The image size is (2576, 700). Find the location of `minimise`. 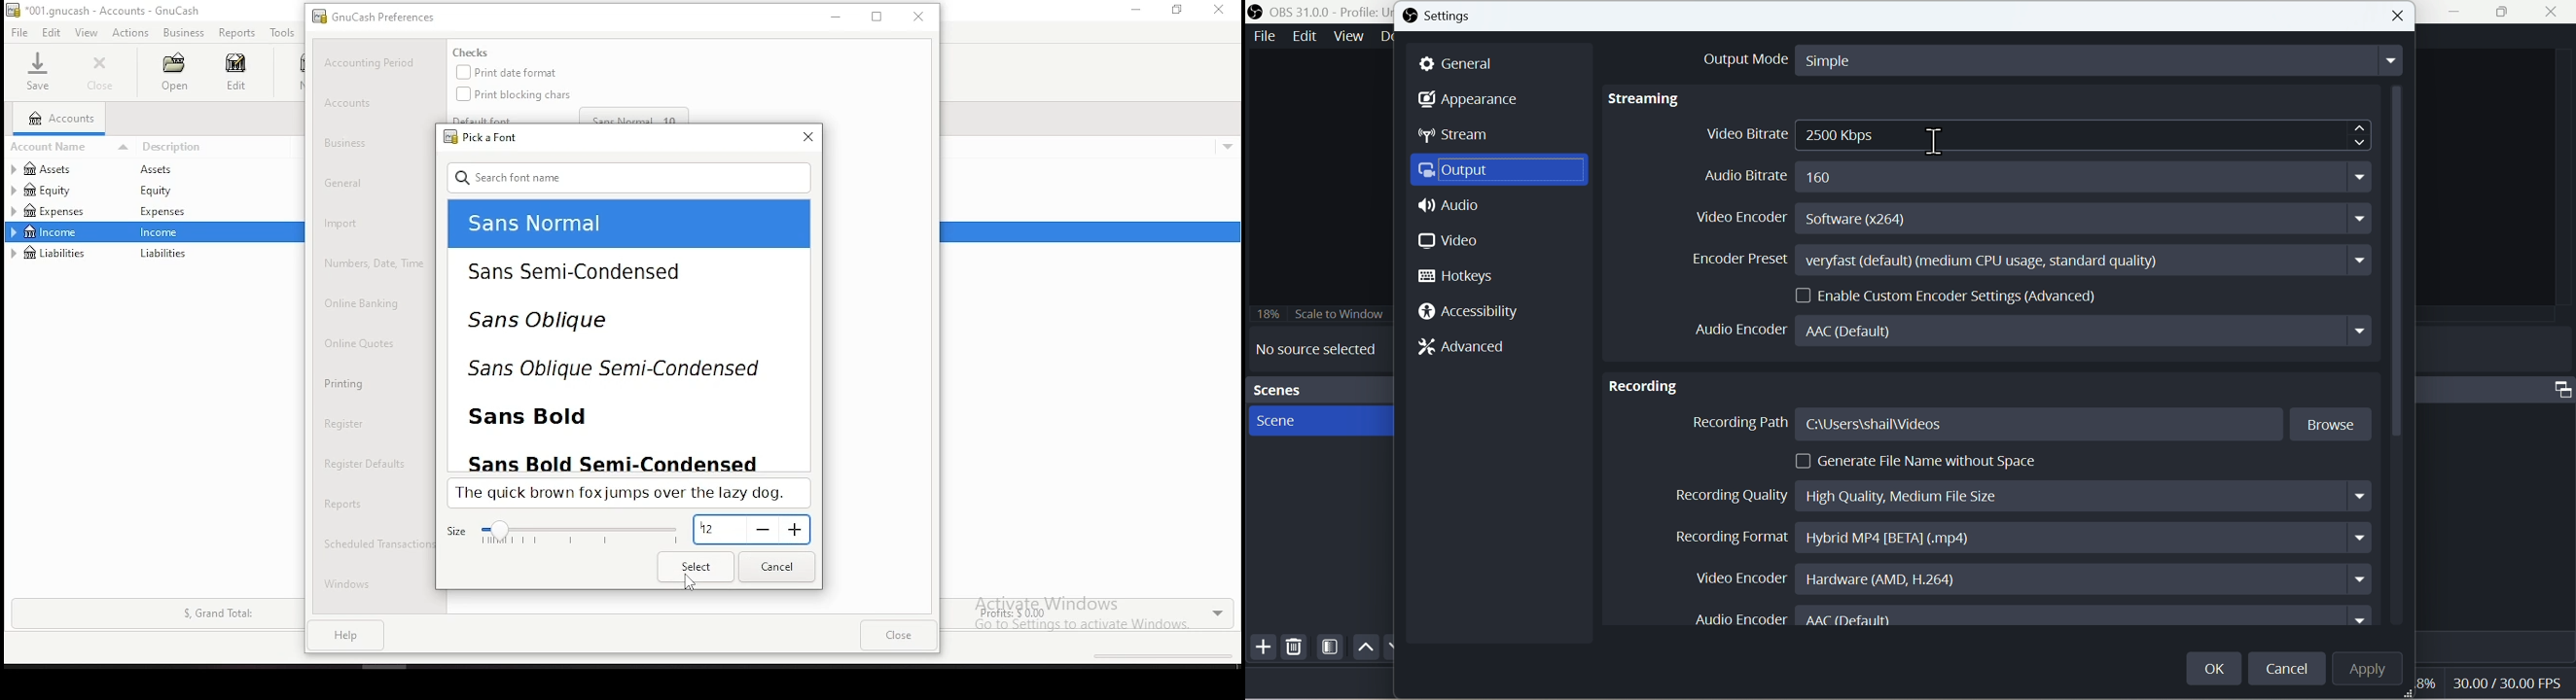

minimise is located at coordinates (2456, 15).